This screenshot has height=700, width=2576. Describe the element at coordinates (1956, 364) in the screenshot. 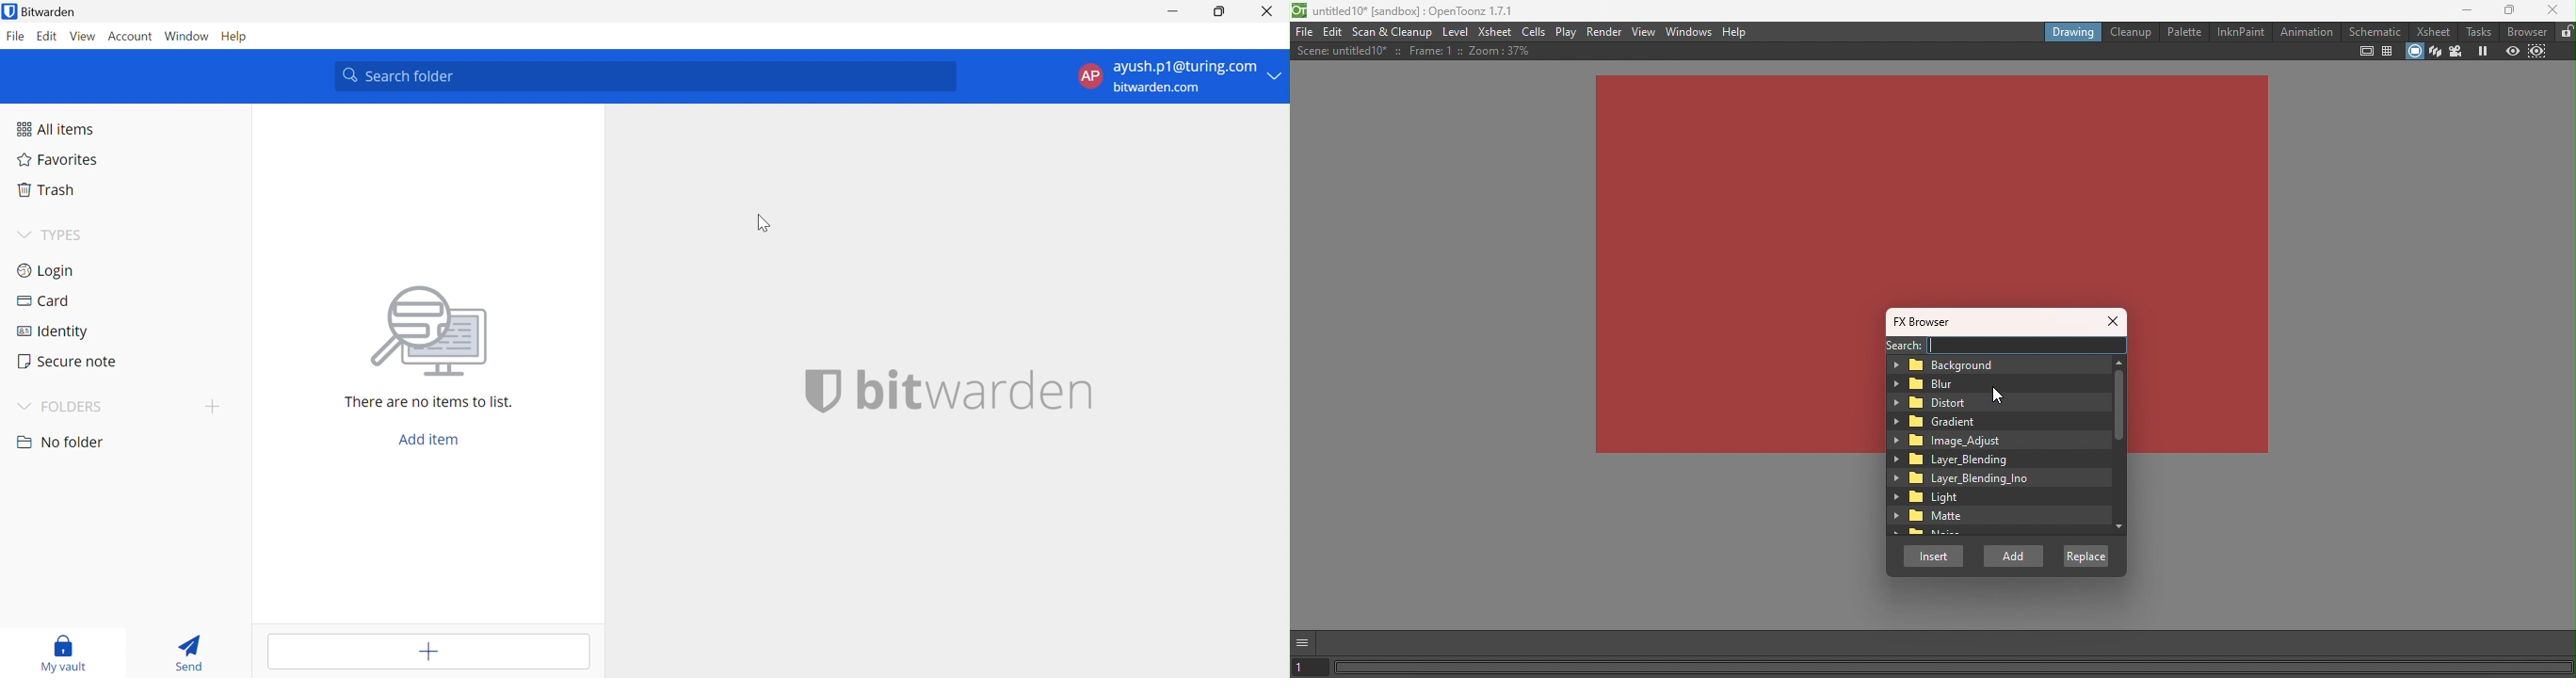

I see `Background` at that location.